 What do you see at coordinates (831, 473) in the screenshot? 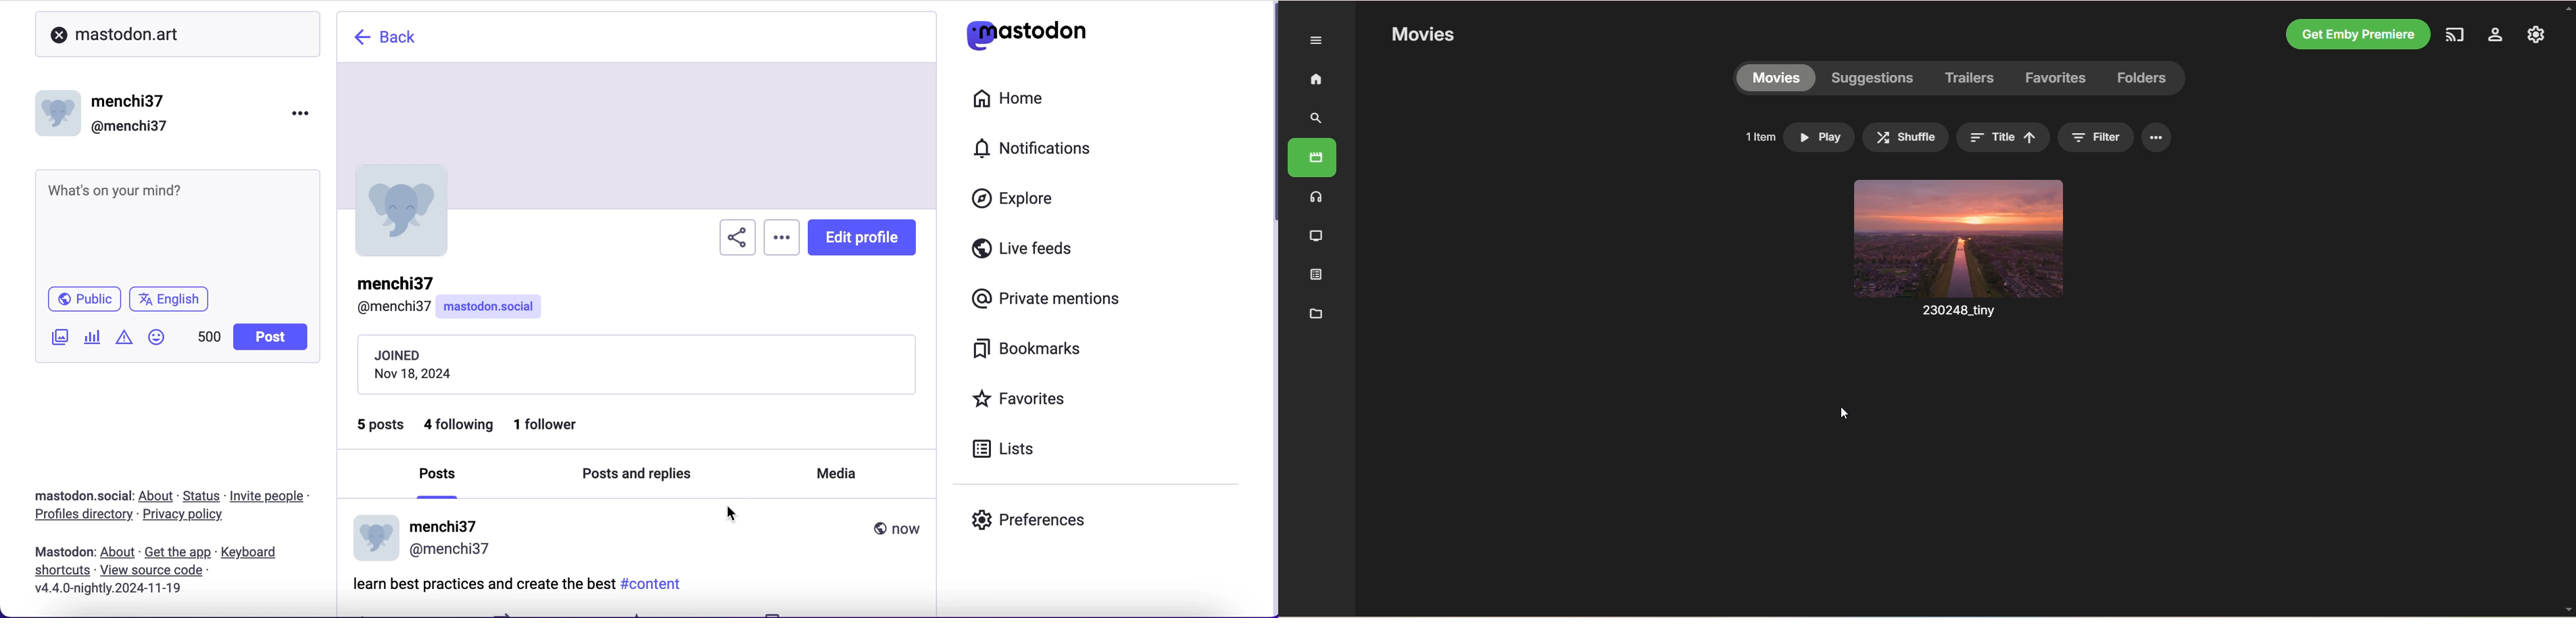
I see `media` at bounding box center [831, 473].